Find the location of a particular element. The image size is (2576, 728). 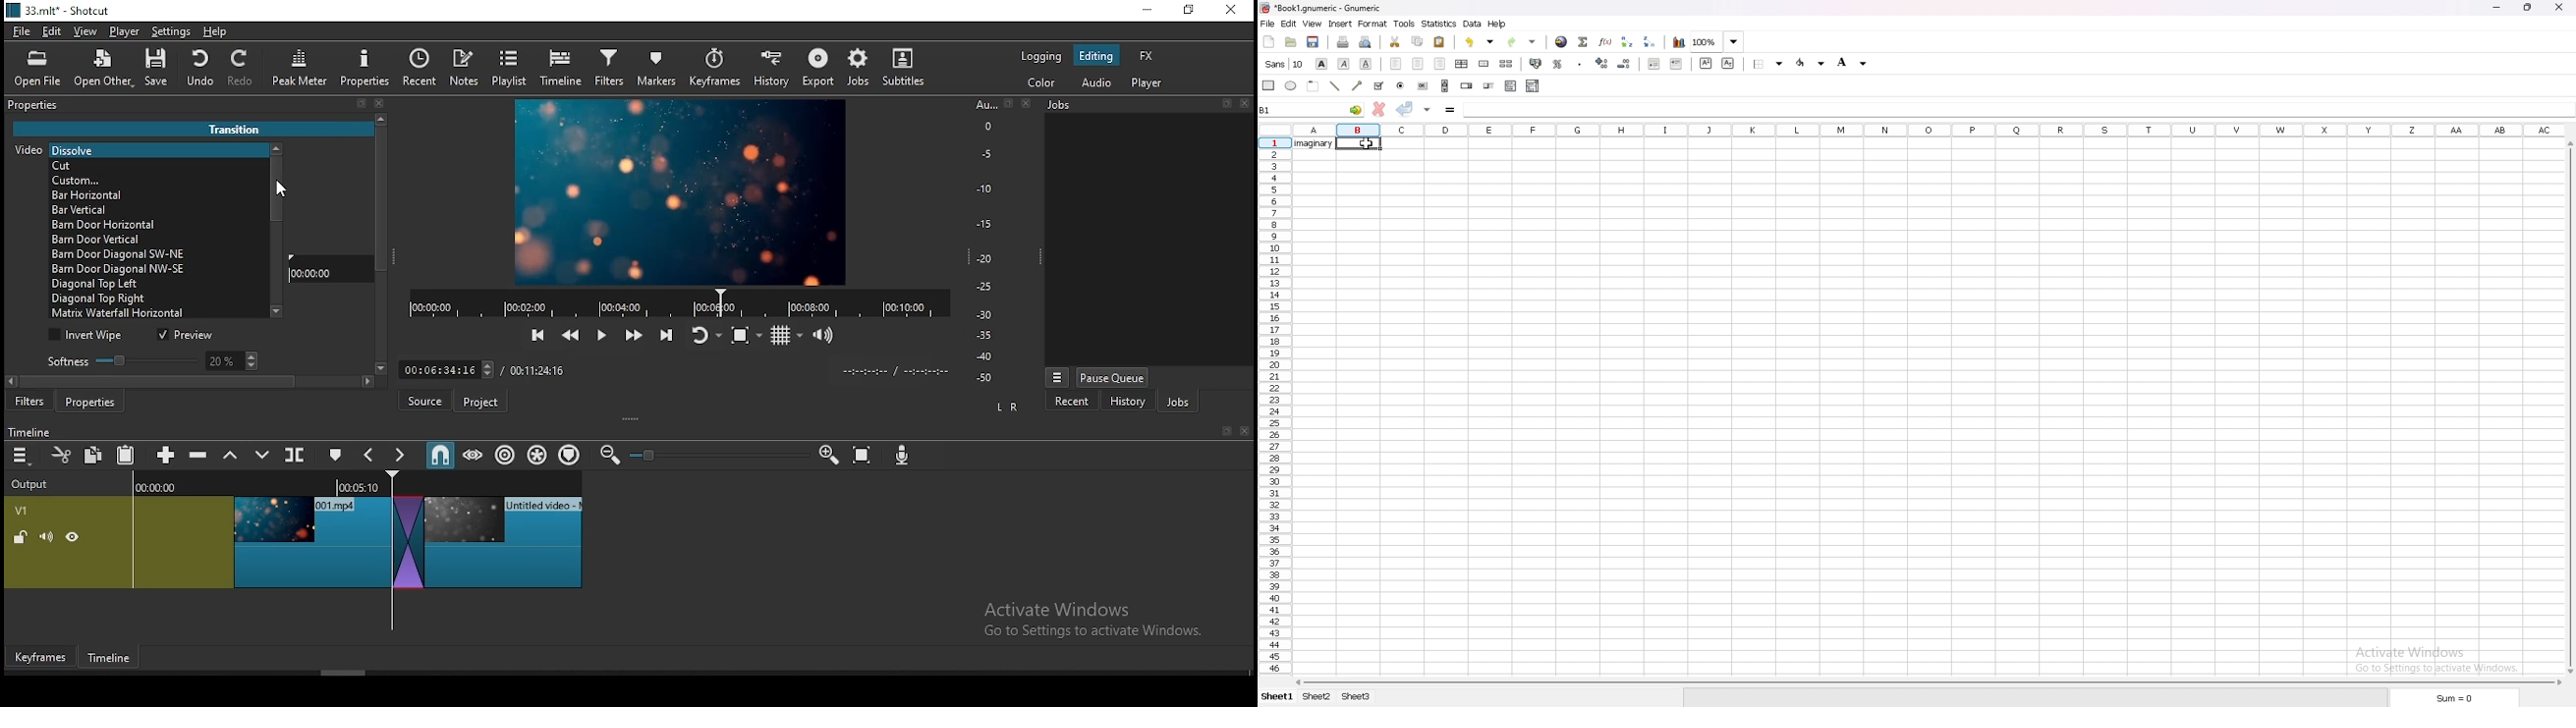

edit is located at coordinates (53, 33).